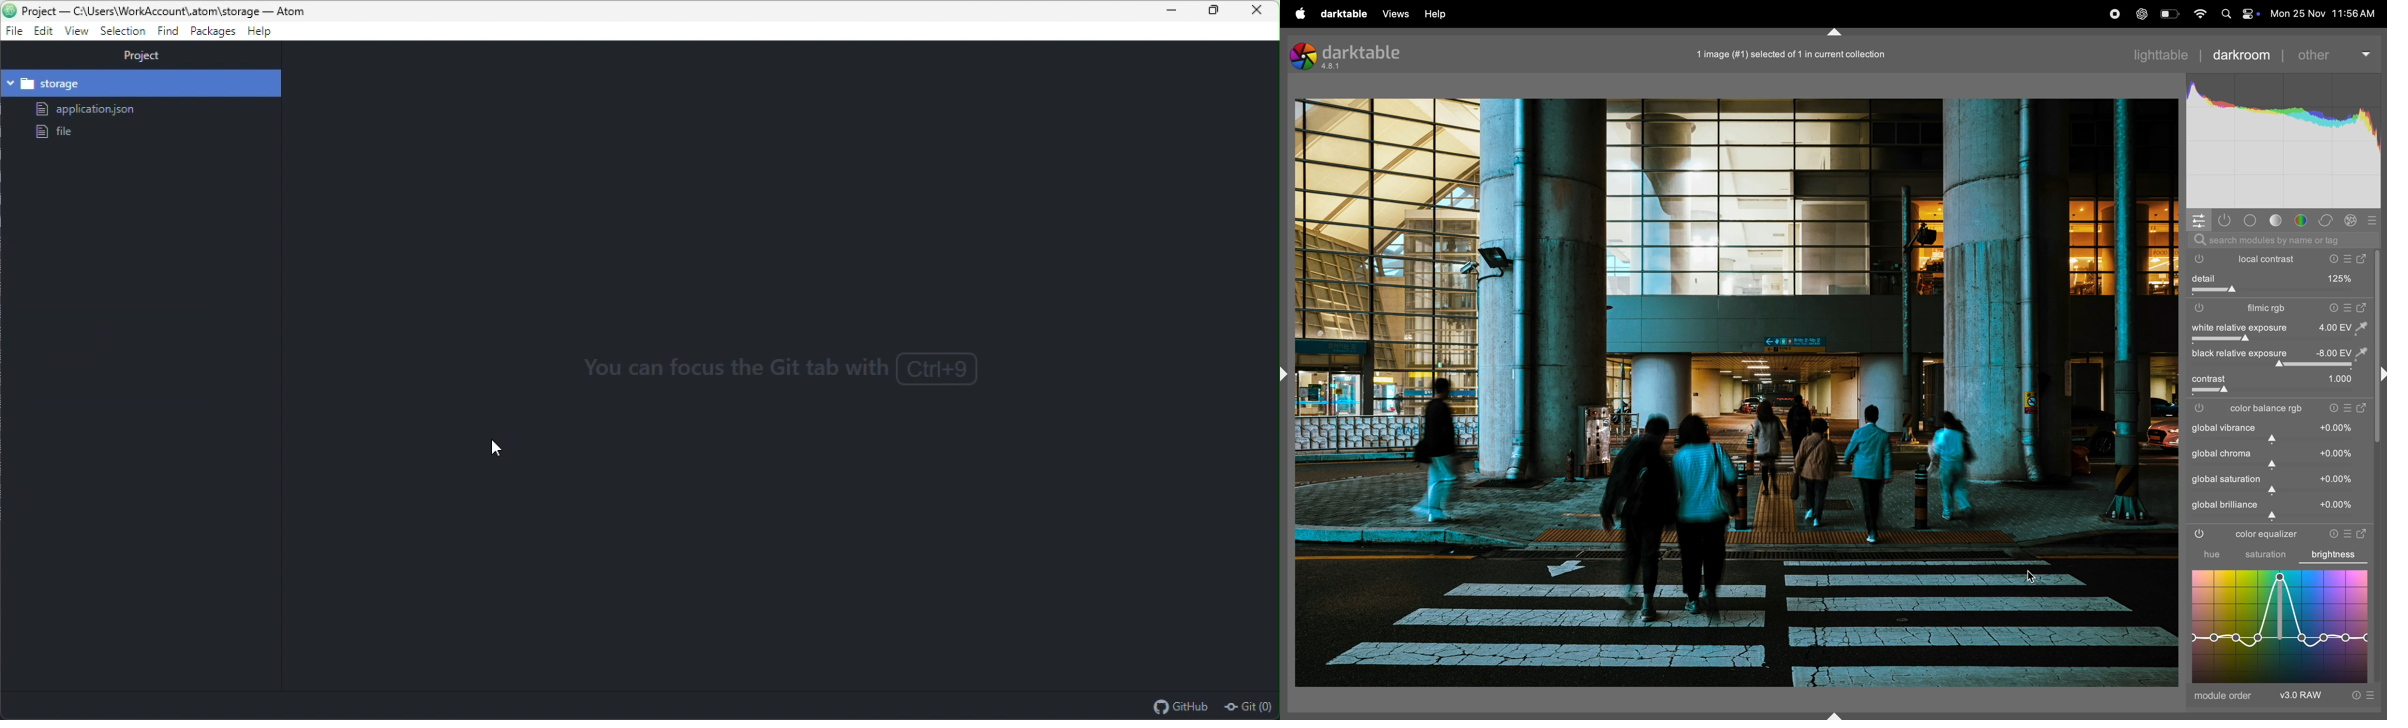 Image resolution: width=2408 pixels, height=728 pixels. I want to click on image title, so click(1805, 54).